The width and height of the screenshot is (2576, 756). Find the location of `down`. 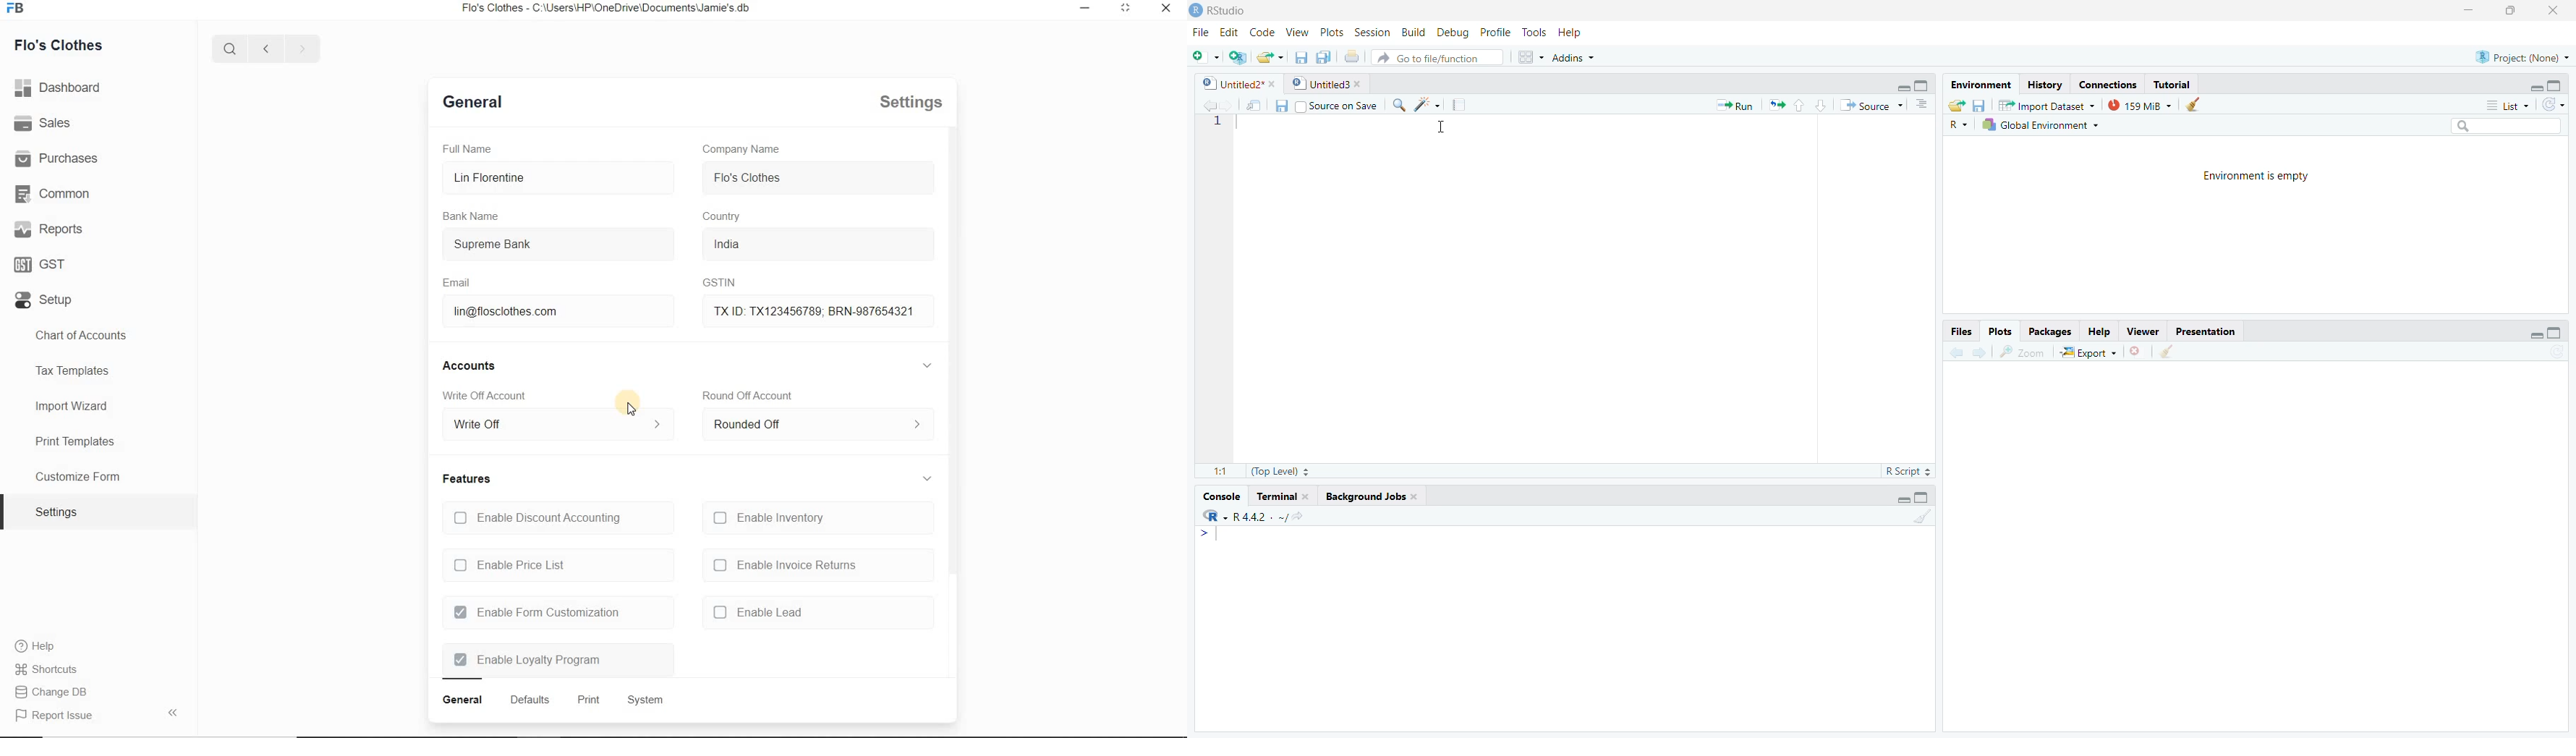

down is located at coordinates (1821, 106).